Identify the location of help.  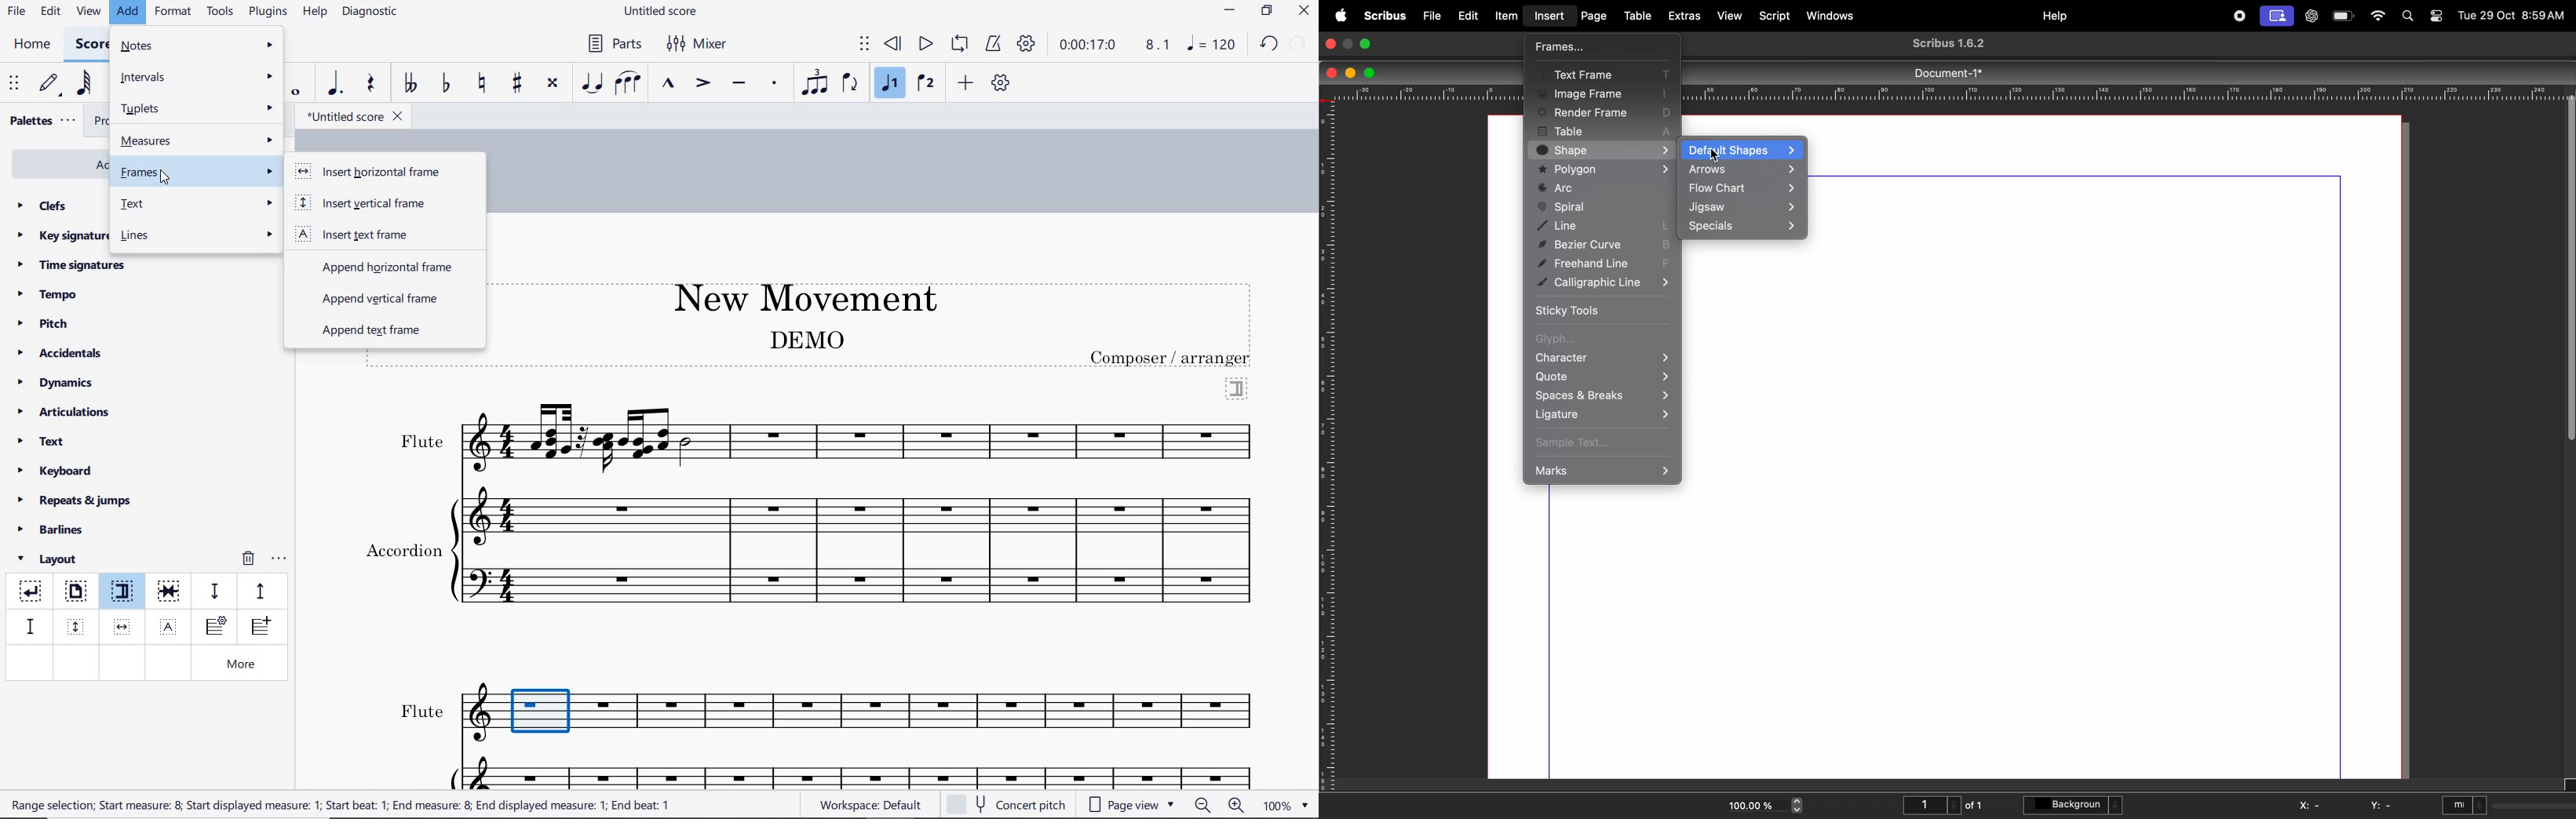
(313, 13).